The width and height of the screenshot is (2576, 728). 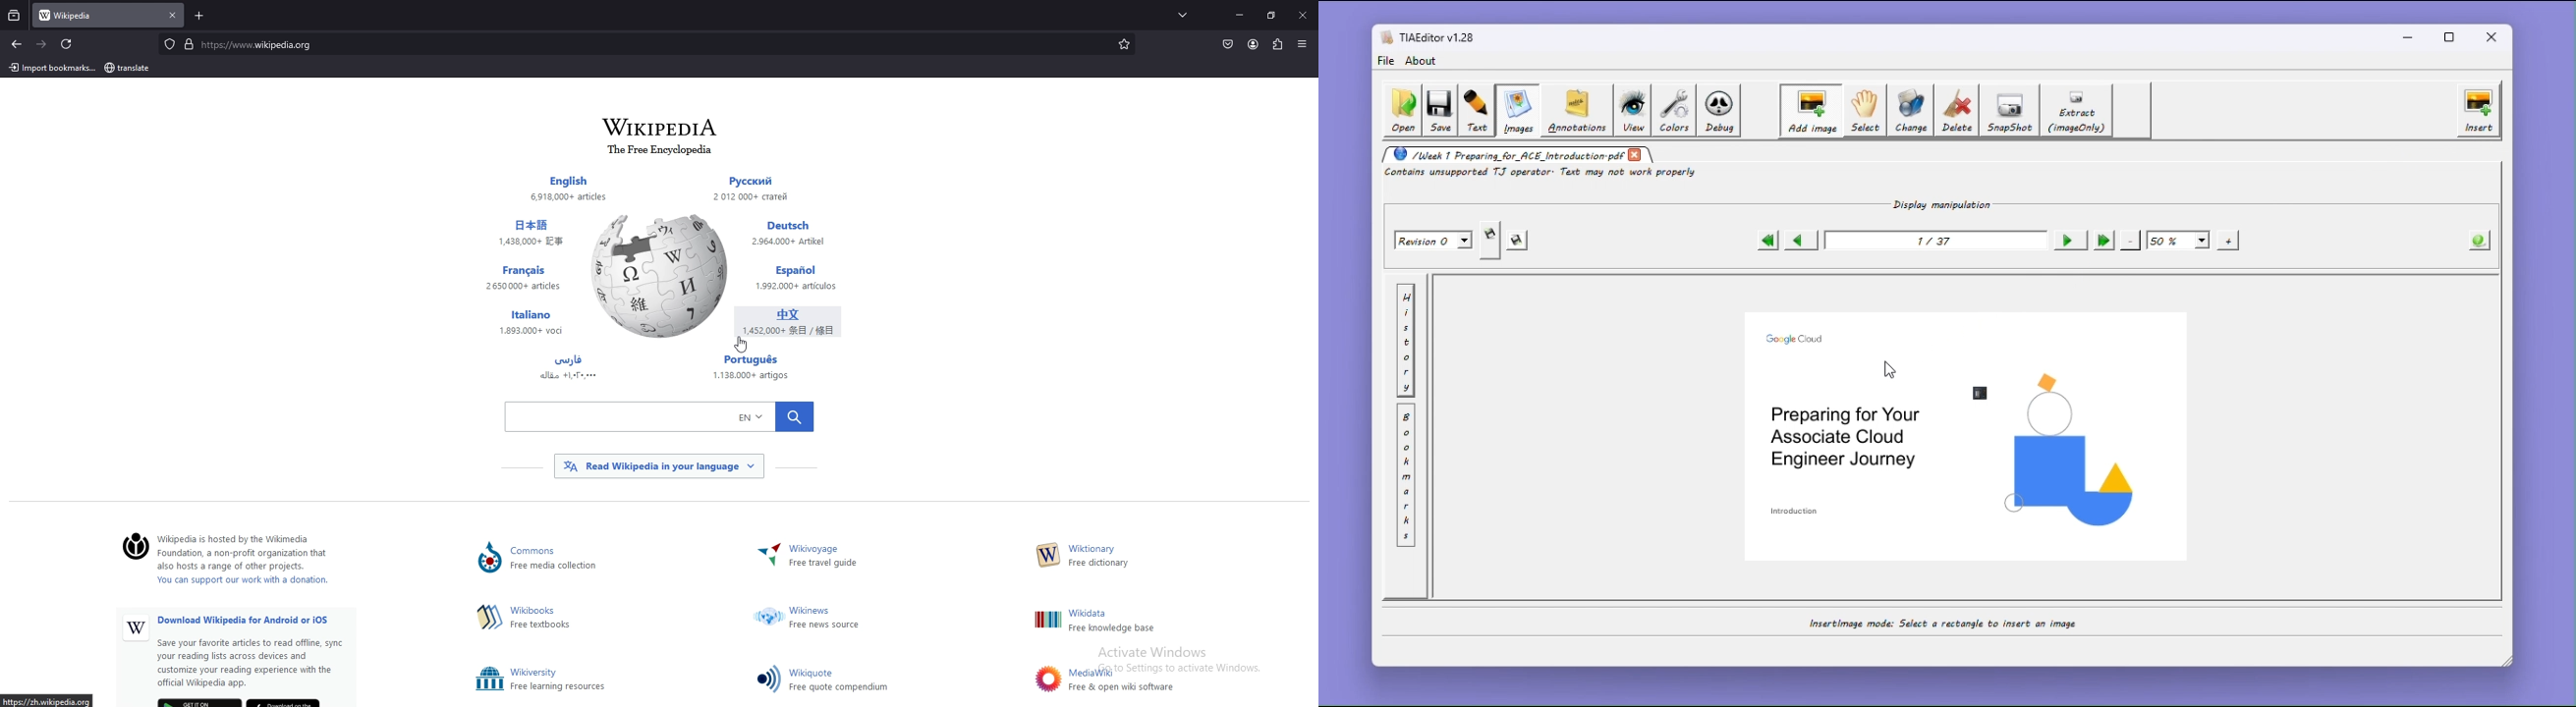 I want to click on hima
Free textbooks, so click(x=543, y=618).